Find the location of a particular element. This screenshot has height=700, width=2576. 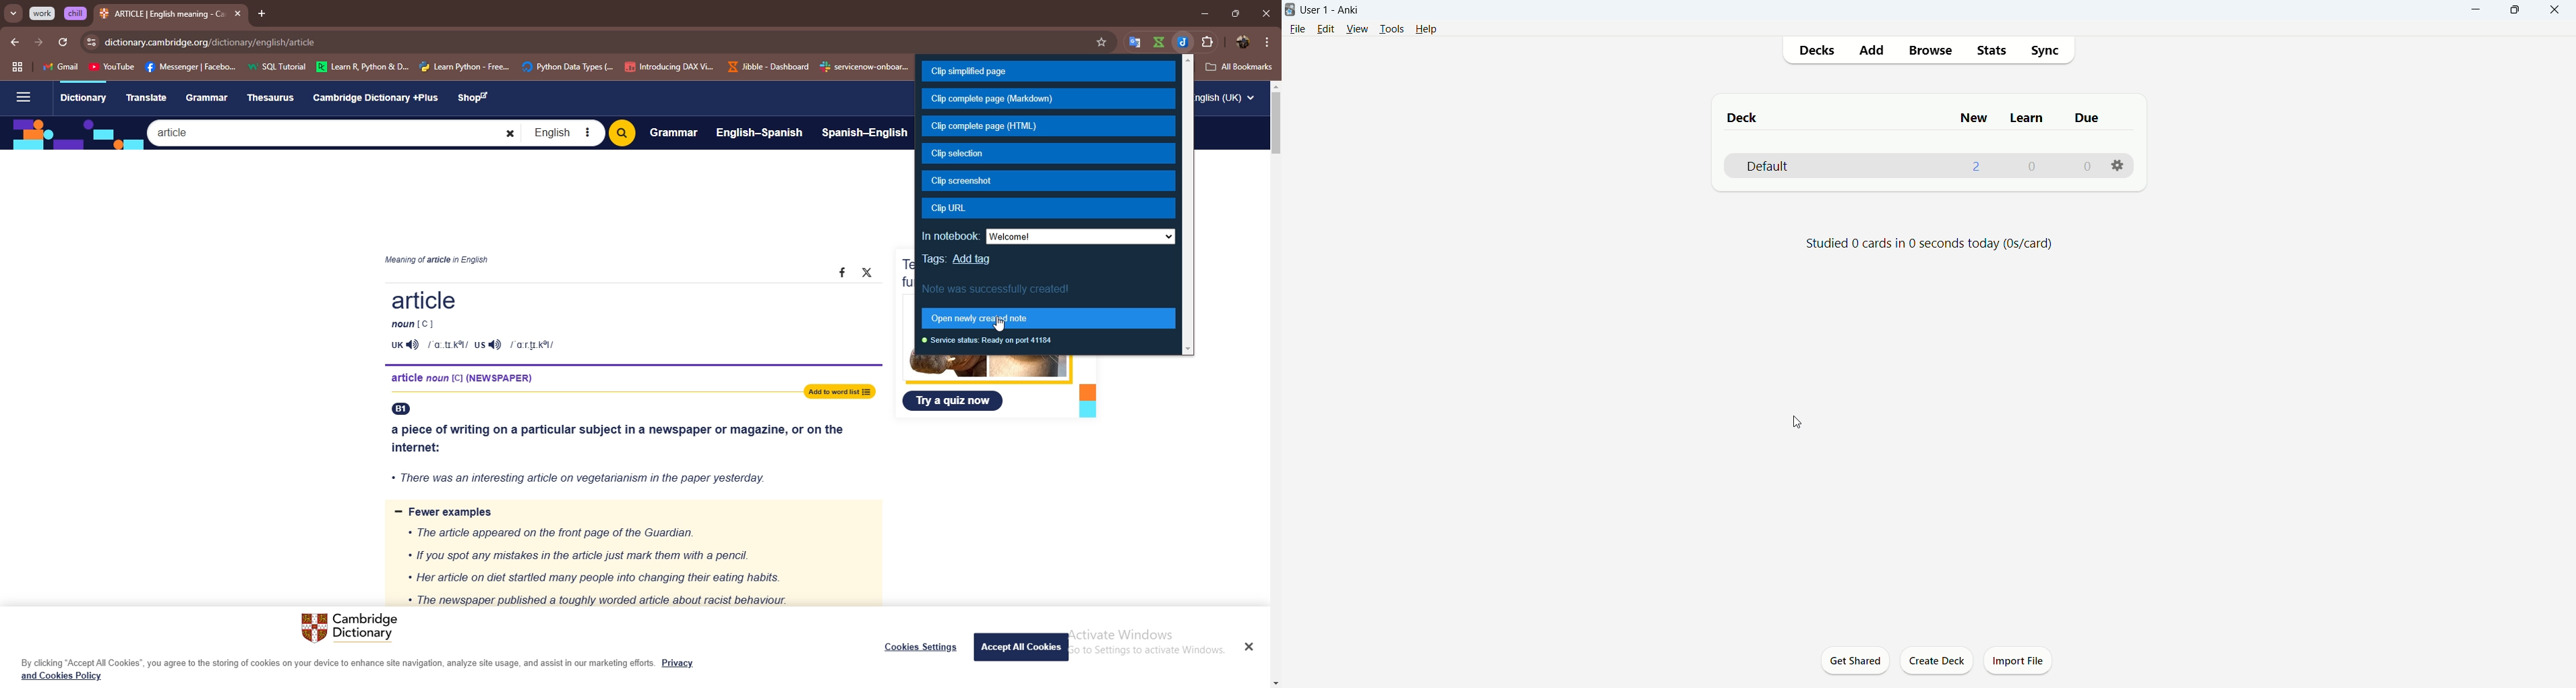

add tab is located at coordinates (261, 13).